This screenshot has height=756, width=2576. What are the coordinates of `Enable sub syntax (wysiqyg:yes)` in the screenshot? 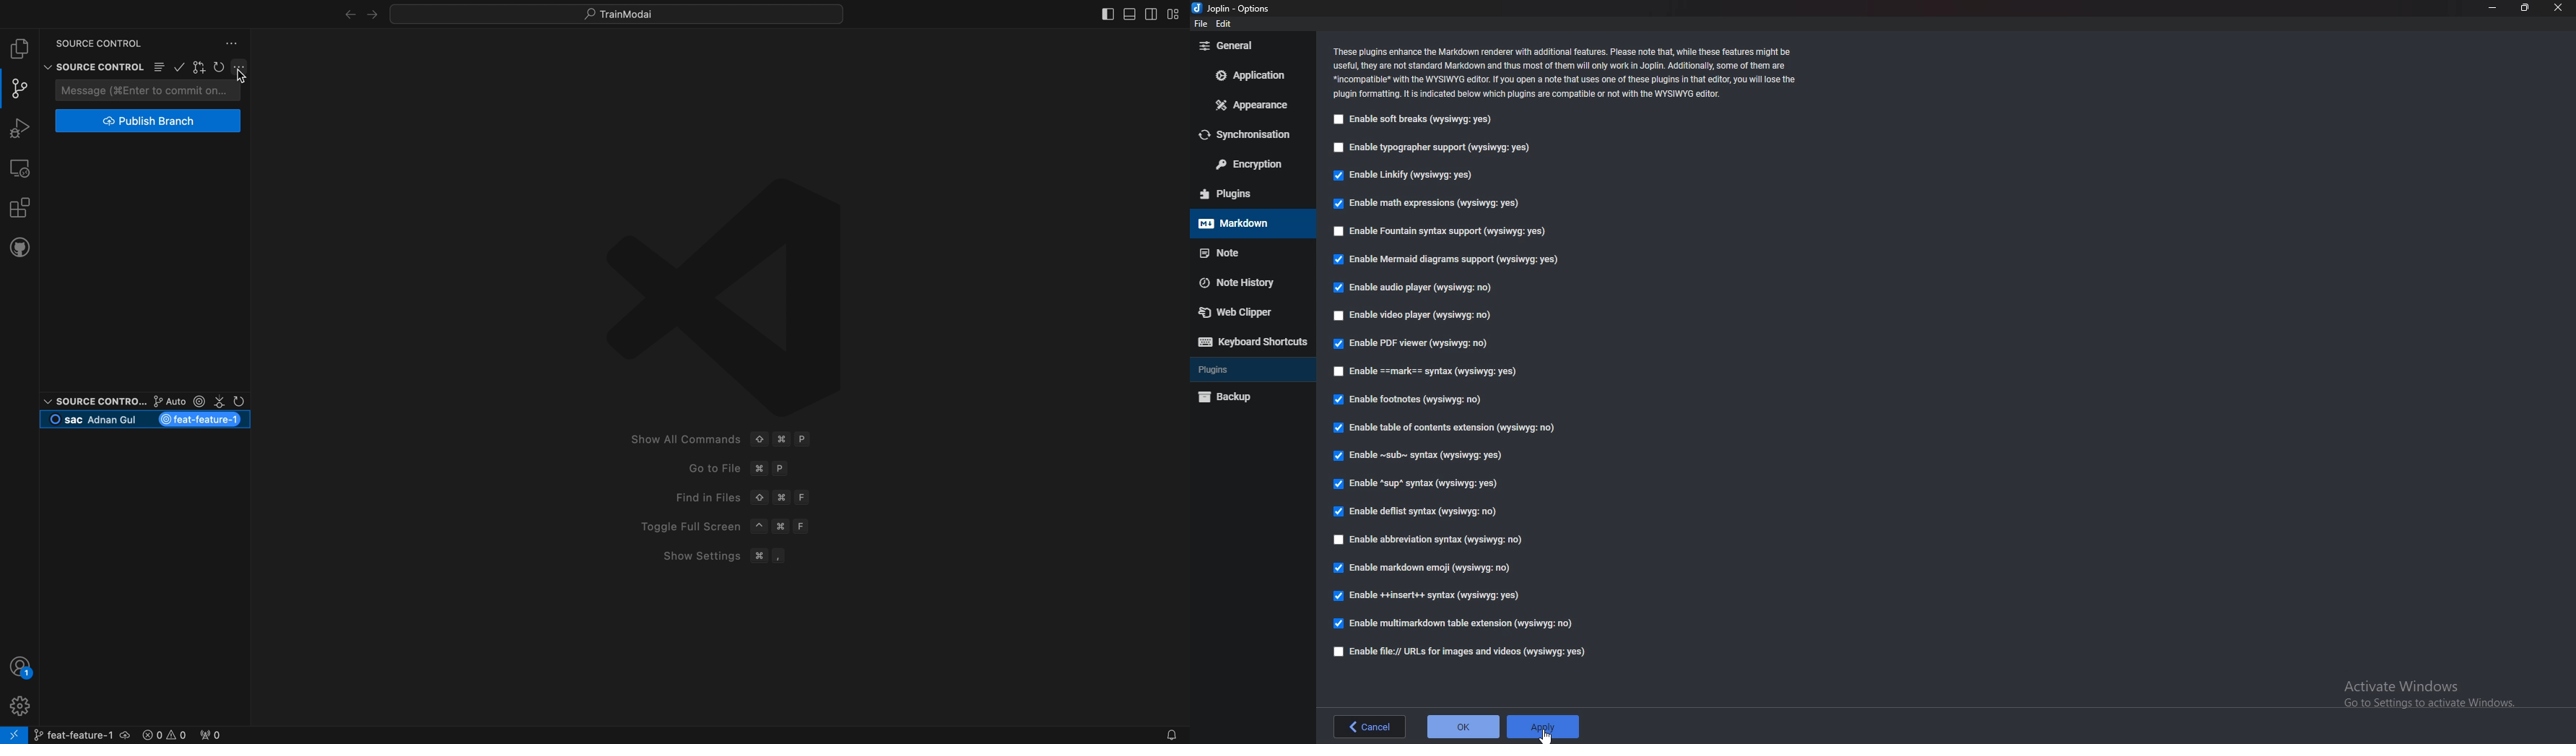 It's located at (1421, 457).